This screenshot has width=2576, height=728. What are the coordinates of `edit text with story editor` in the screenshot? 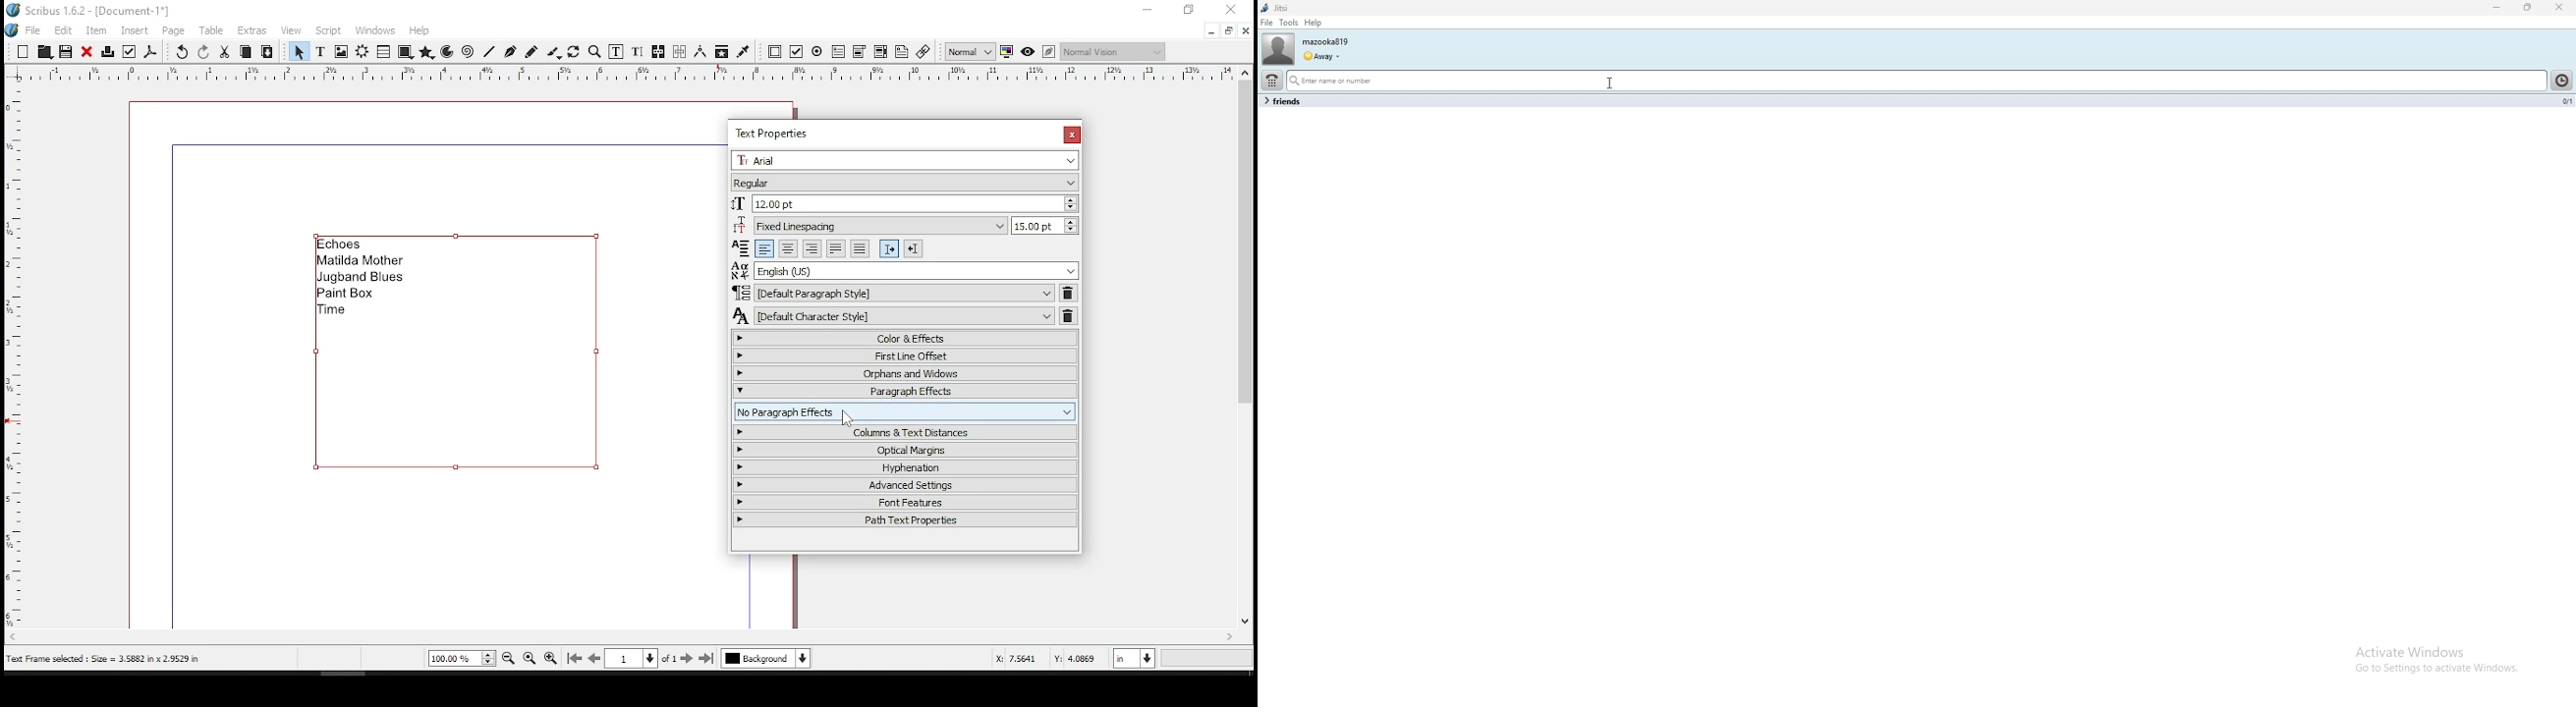 It's located at (634, 52).